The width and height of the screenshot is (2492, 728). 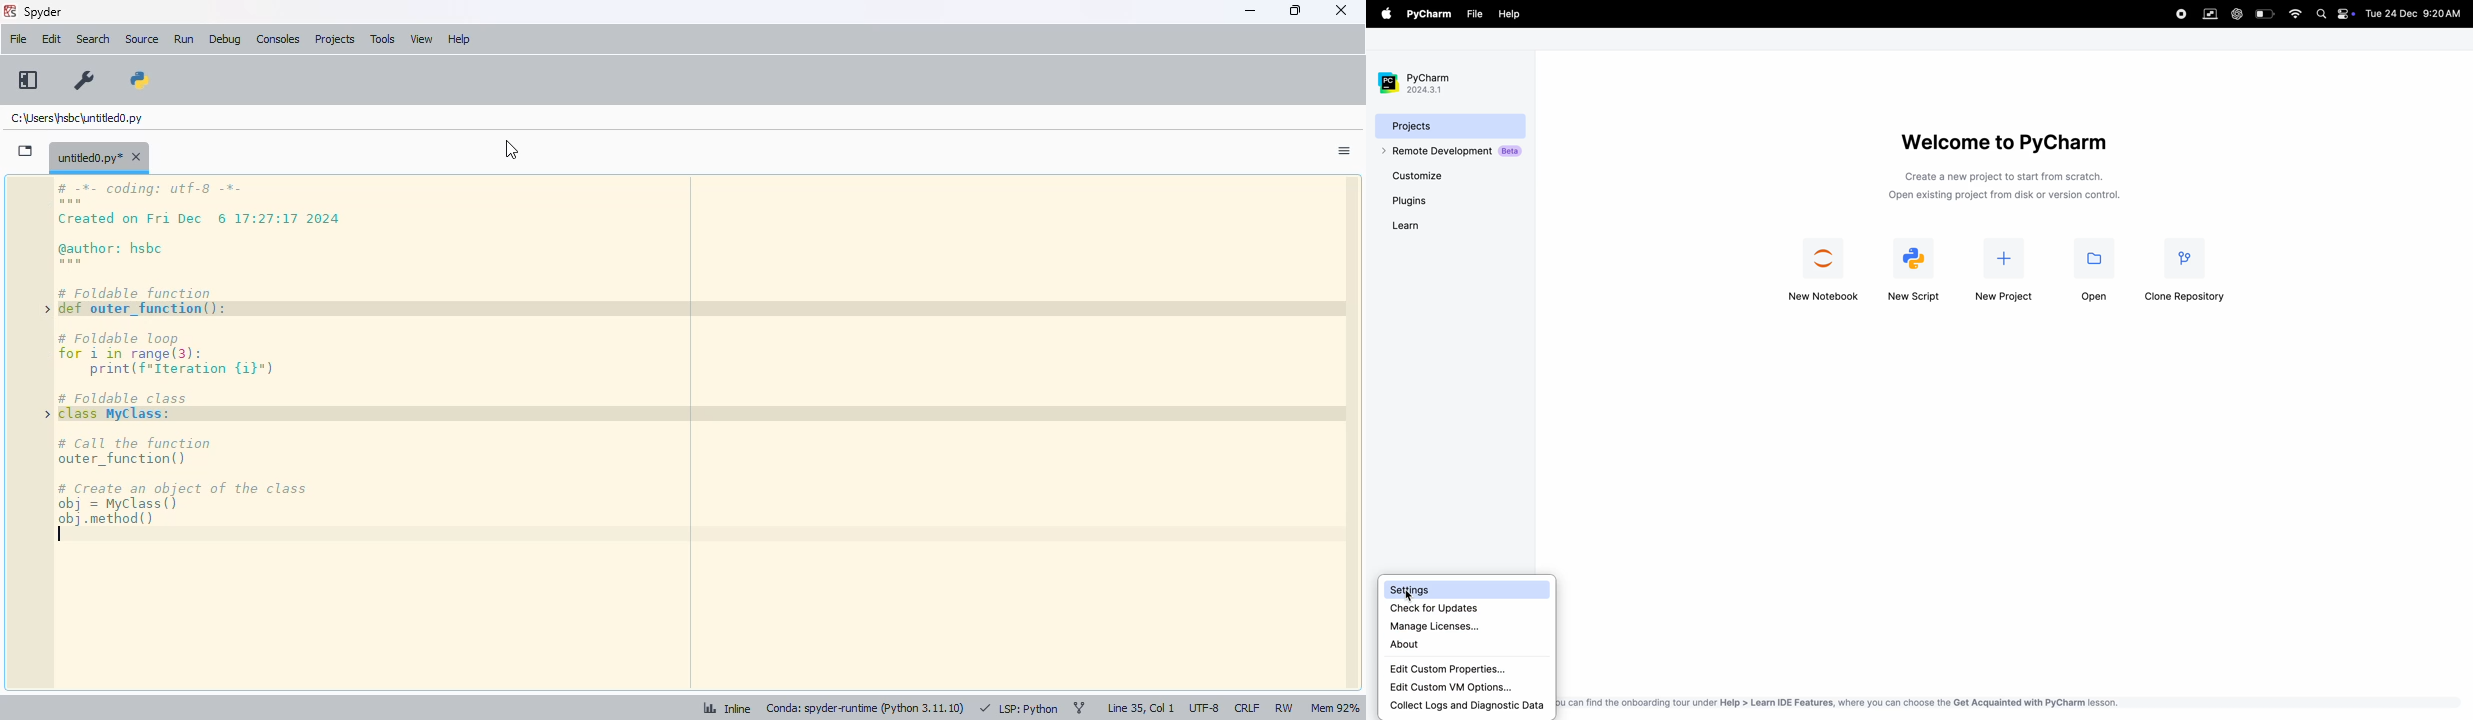 What do you see at coordinates (51, 39) in the screenshot?
I see `edit` at bounding box center [51, 39].